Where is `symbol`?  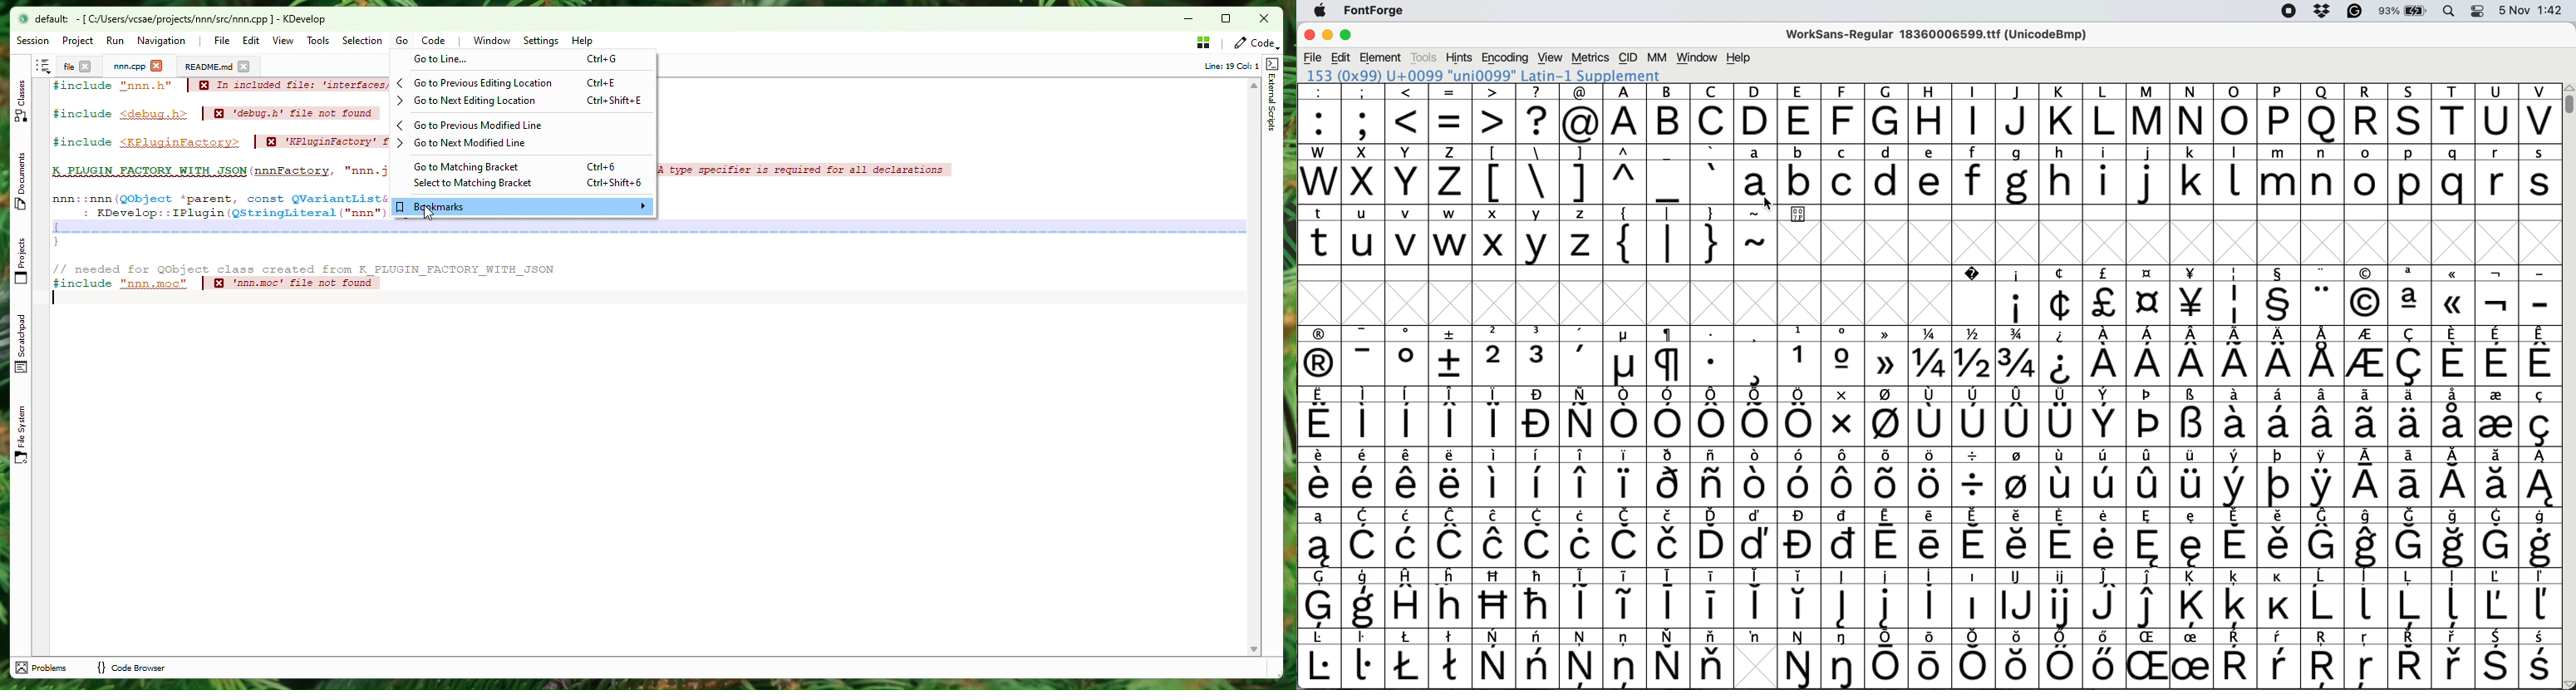
symbol is located at coordinates (2193, 295).